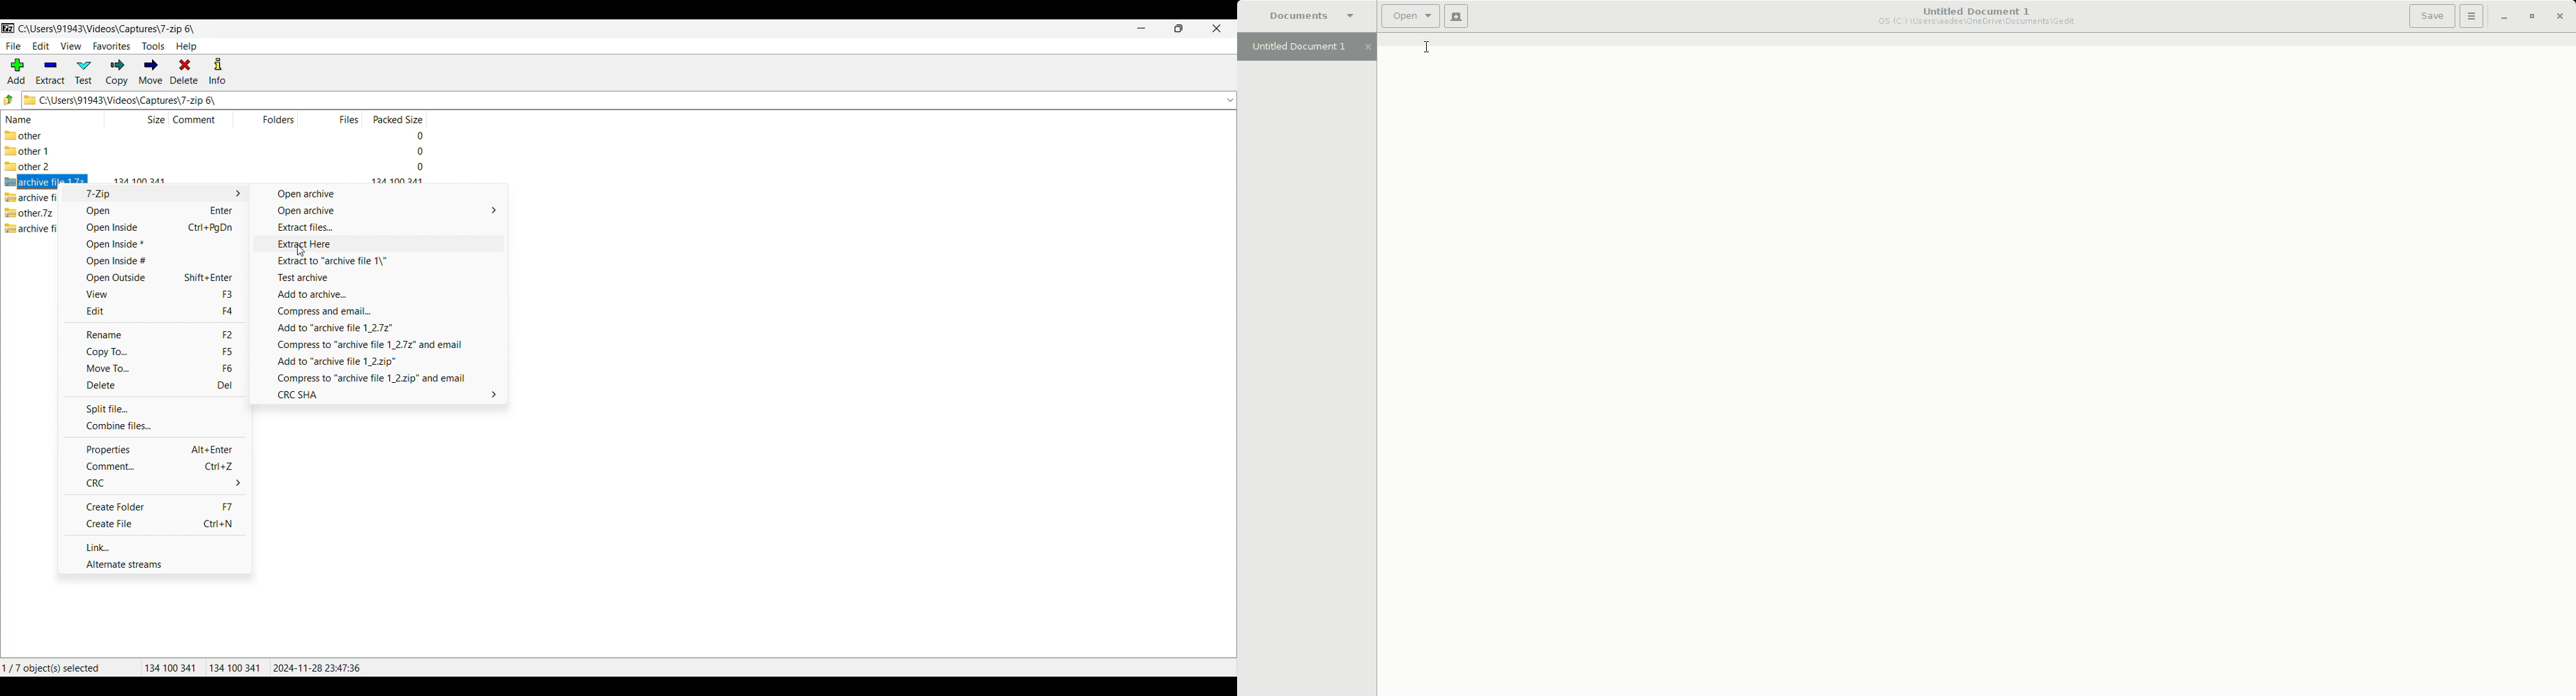 This screenshot has width=2576, height=700. I want to click on Restore, so click(2531, 17).